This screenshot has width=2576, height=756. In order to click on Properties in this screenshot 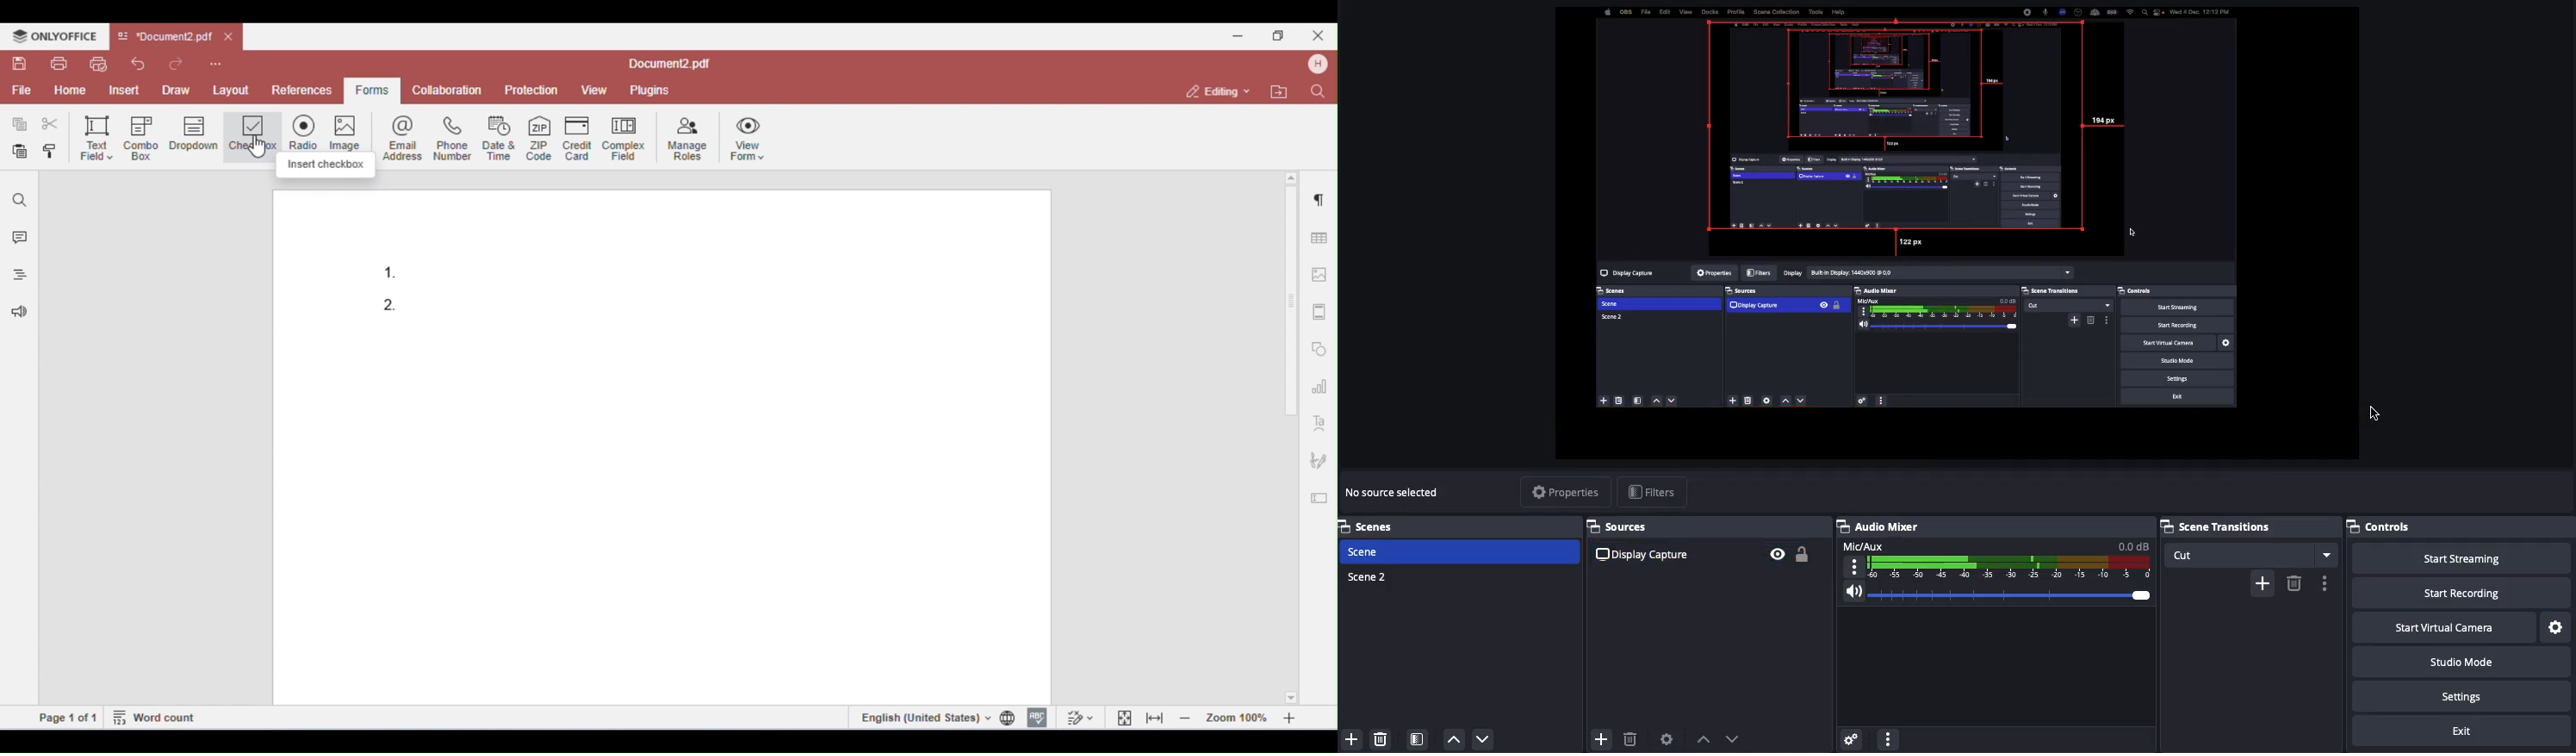, I will do `click(1561, 492)`.